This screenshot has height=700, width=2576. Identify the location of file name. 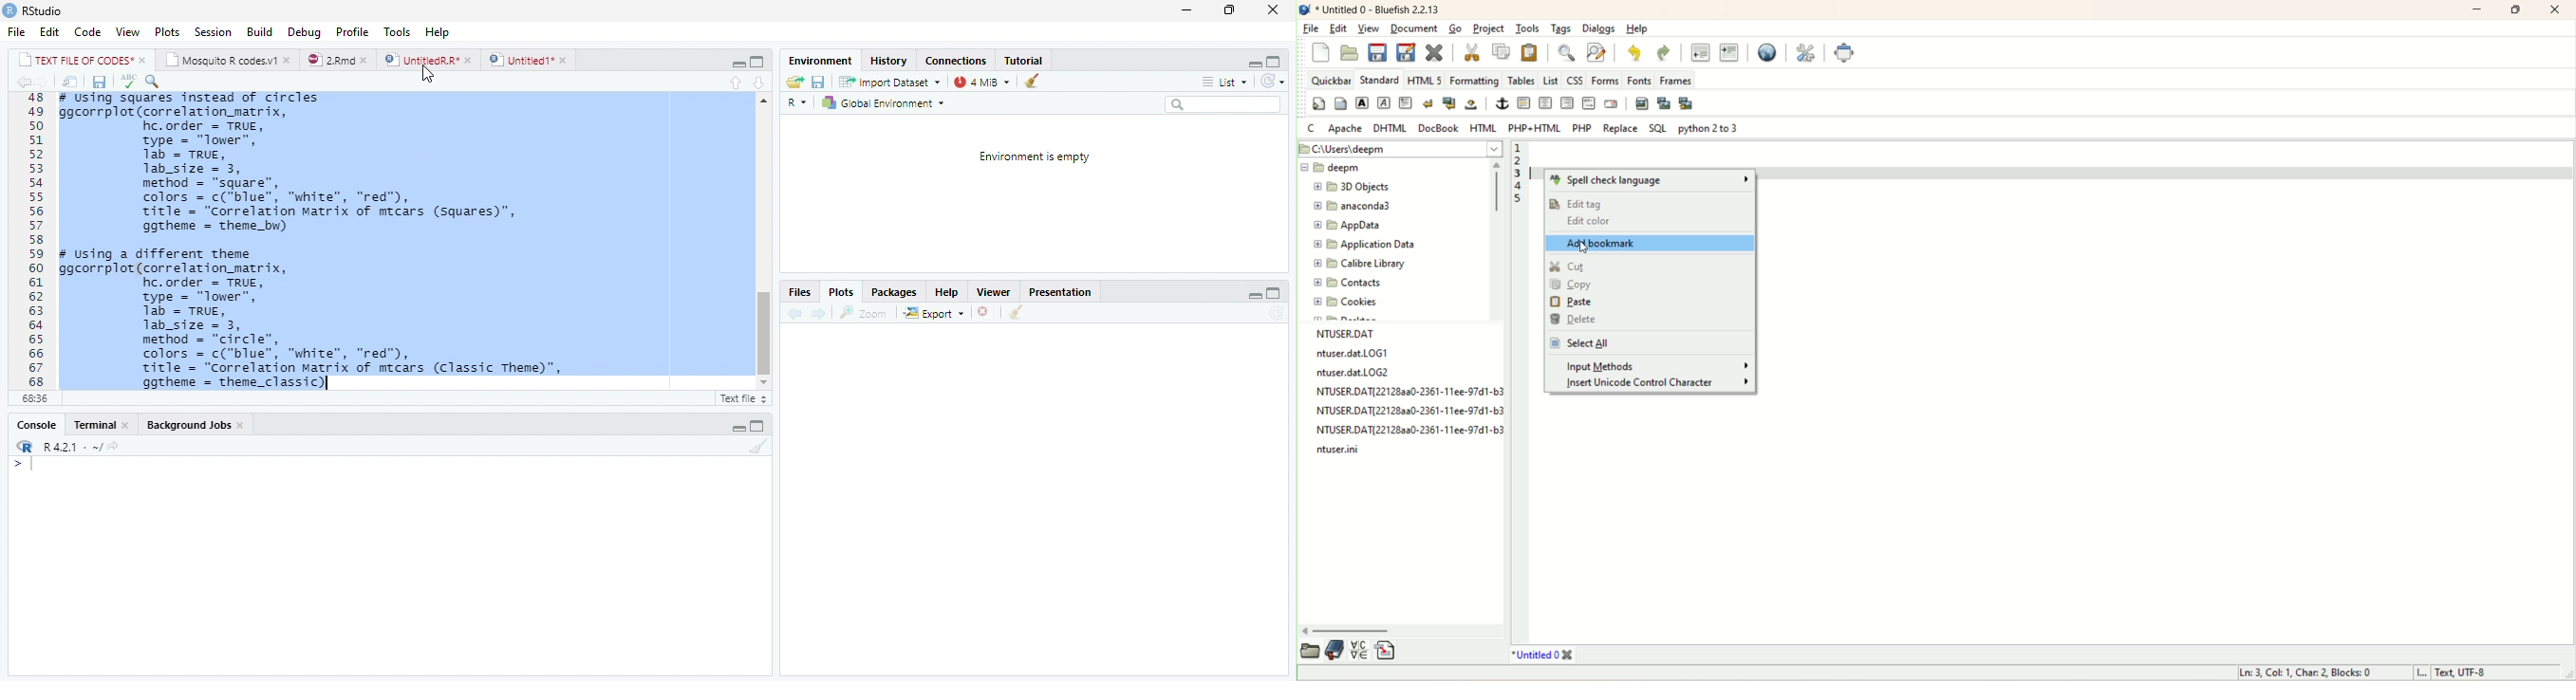
(1409, 432).